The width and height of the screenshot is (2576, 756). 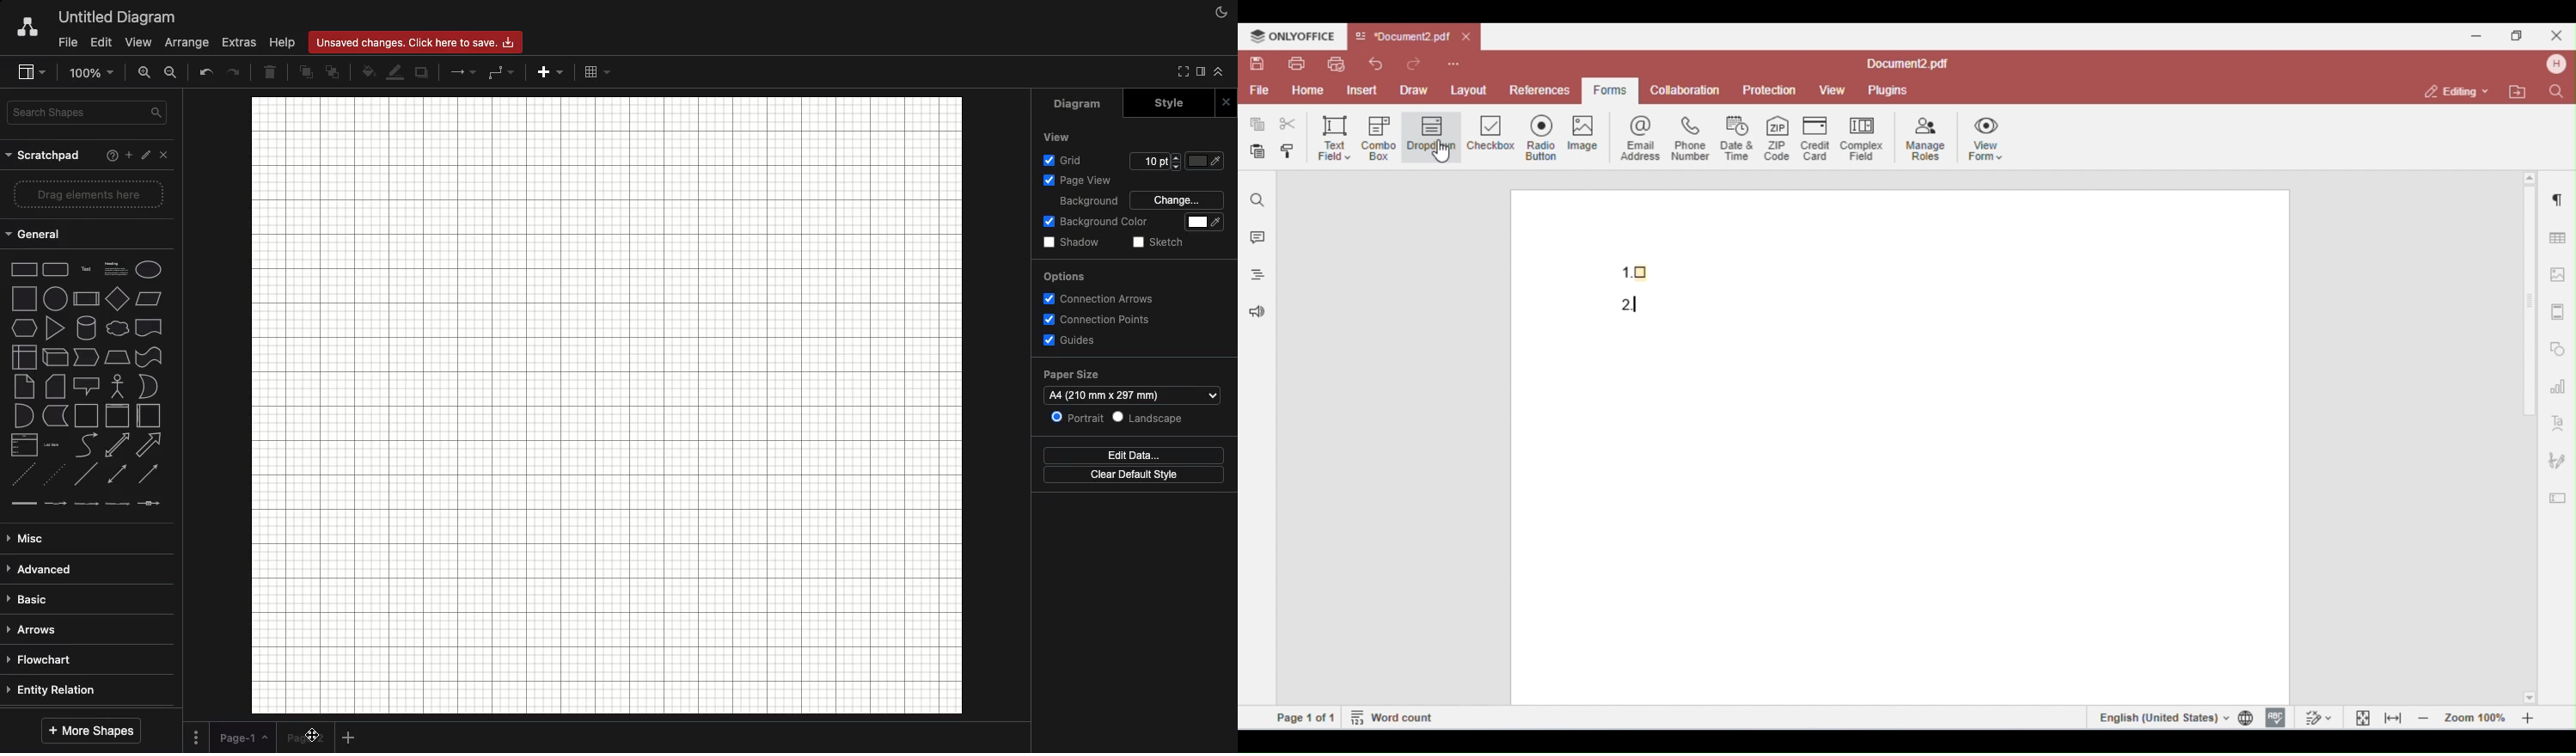 I want to click on Flowchart, so click(x=44, y=661).